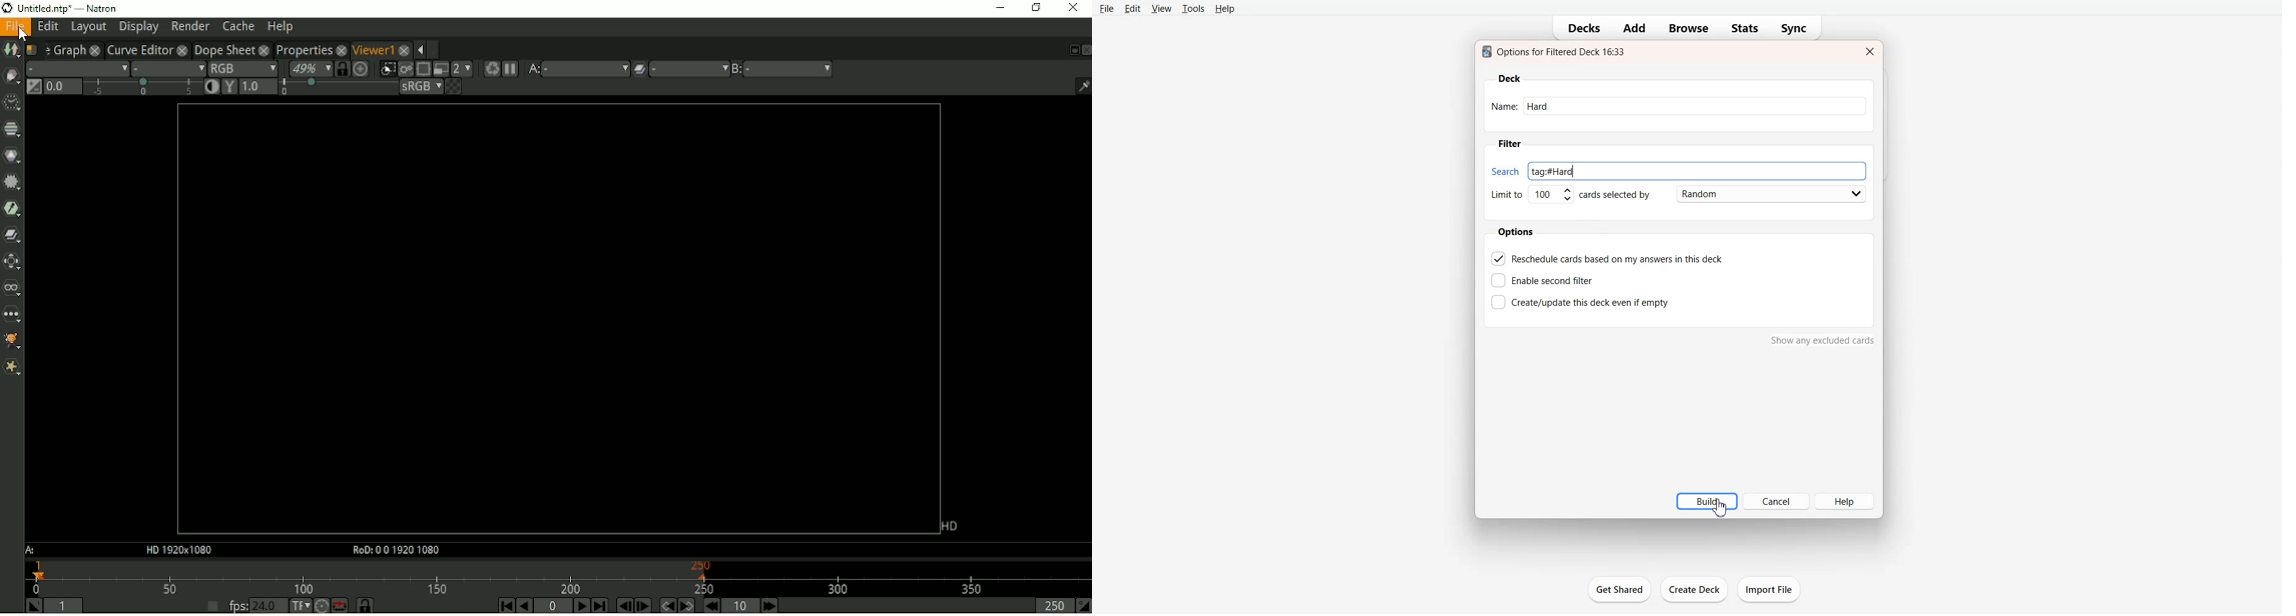 This screenshot has height=616, width=2296. I want to click on Deck, so click(1510, 79).